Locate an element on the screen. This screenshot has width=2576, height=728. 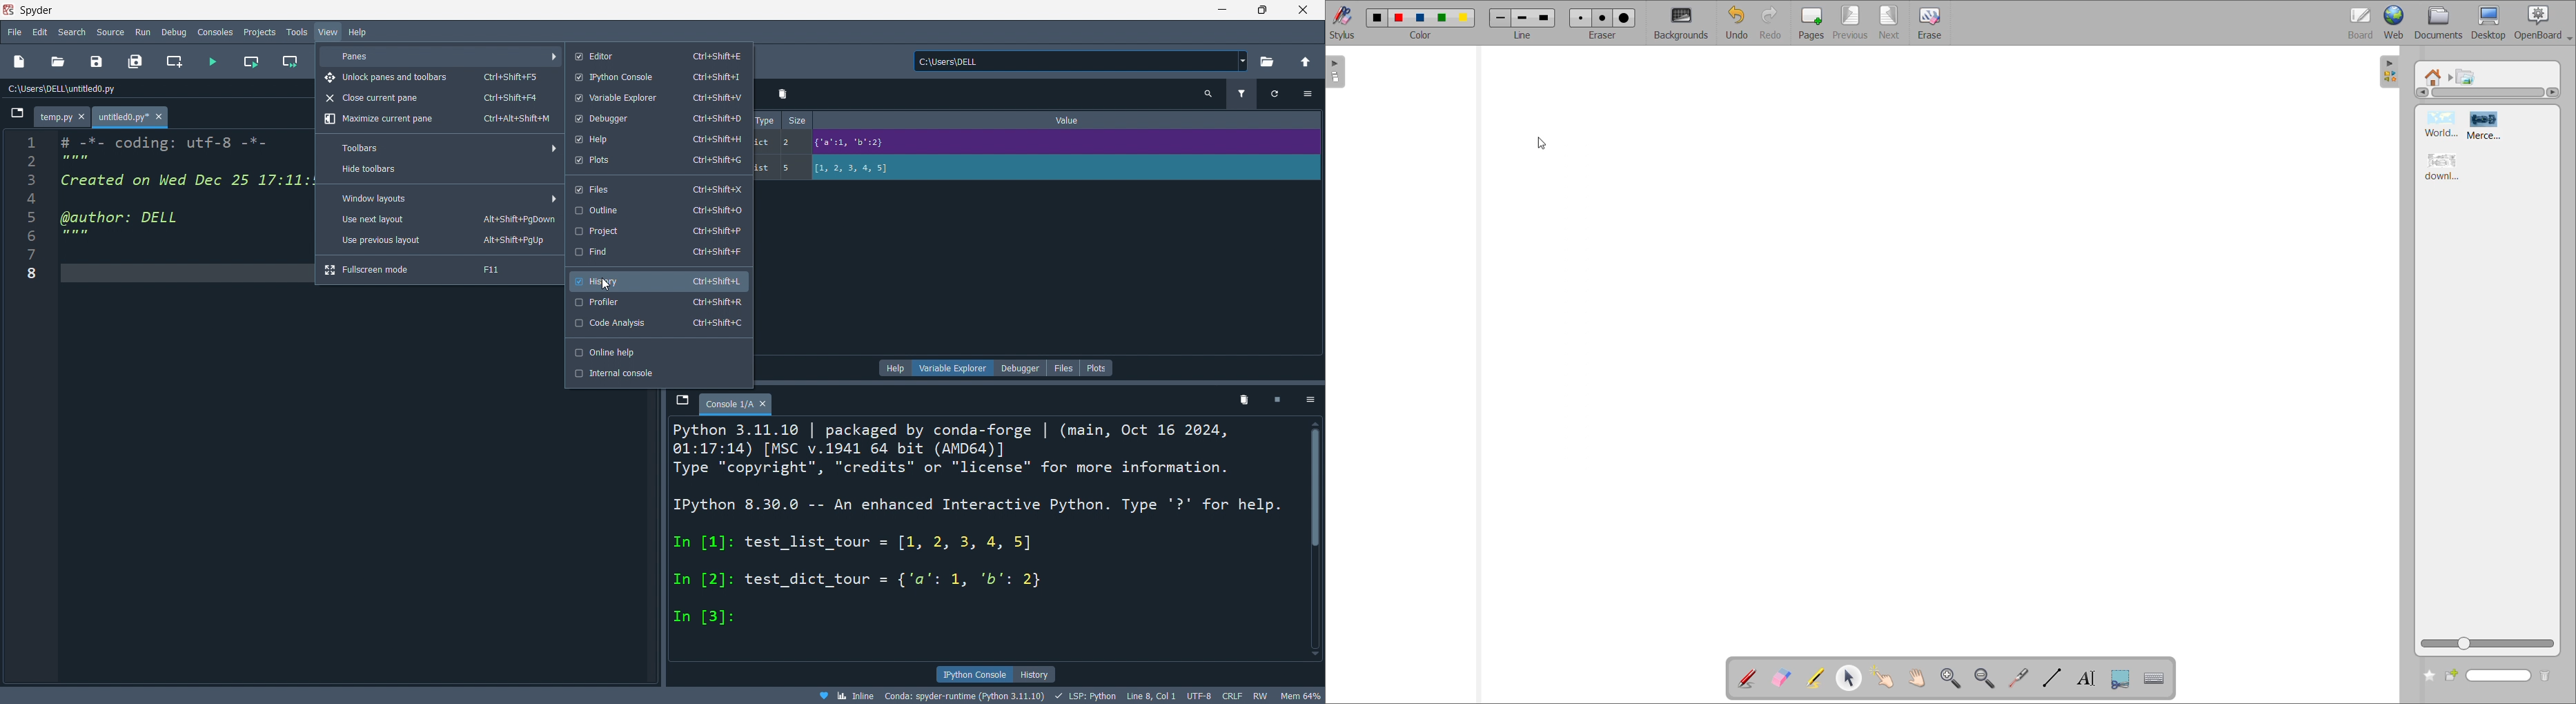
5 is located at coordinates (792, 168).